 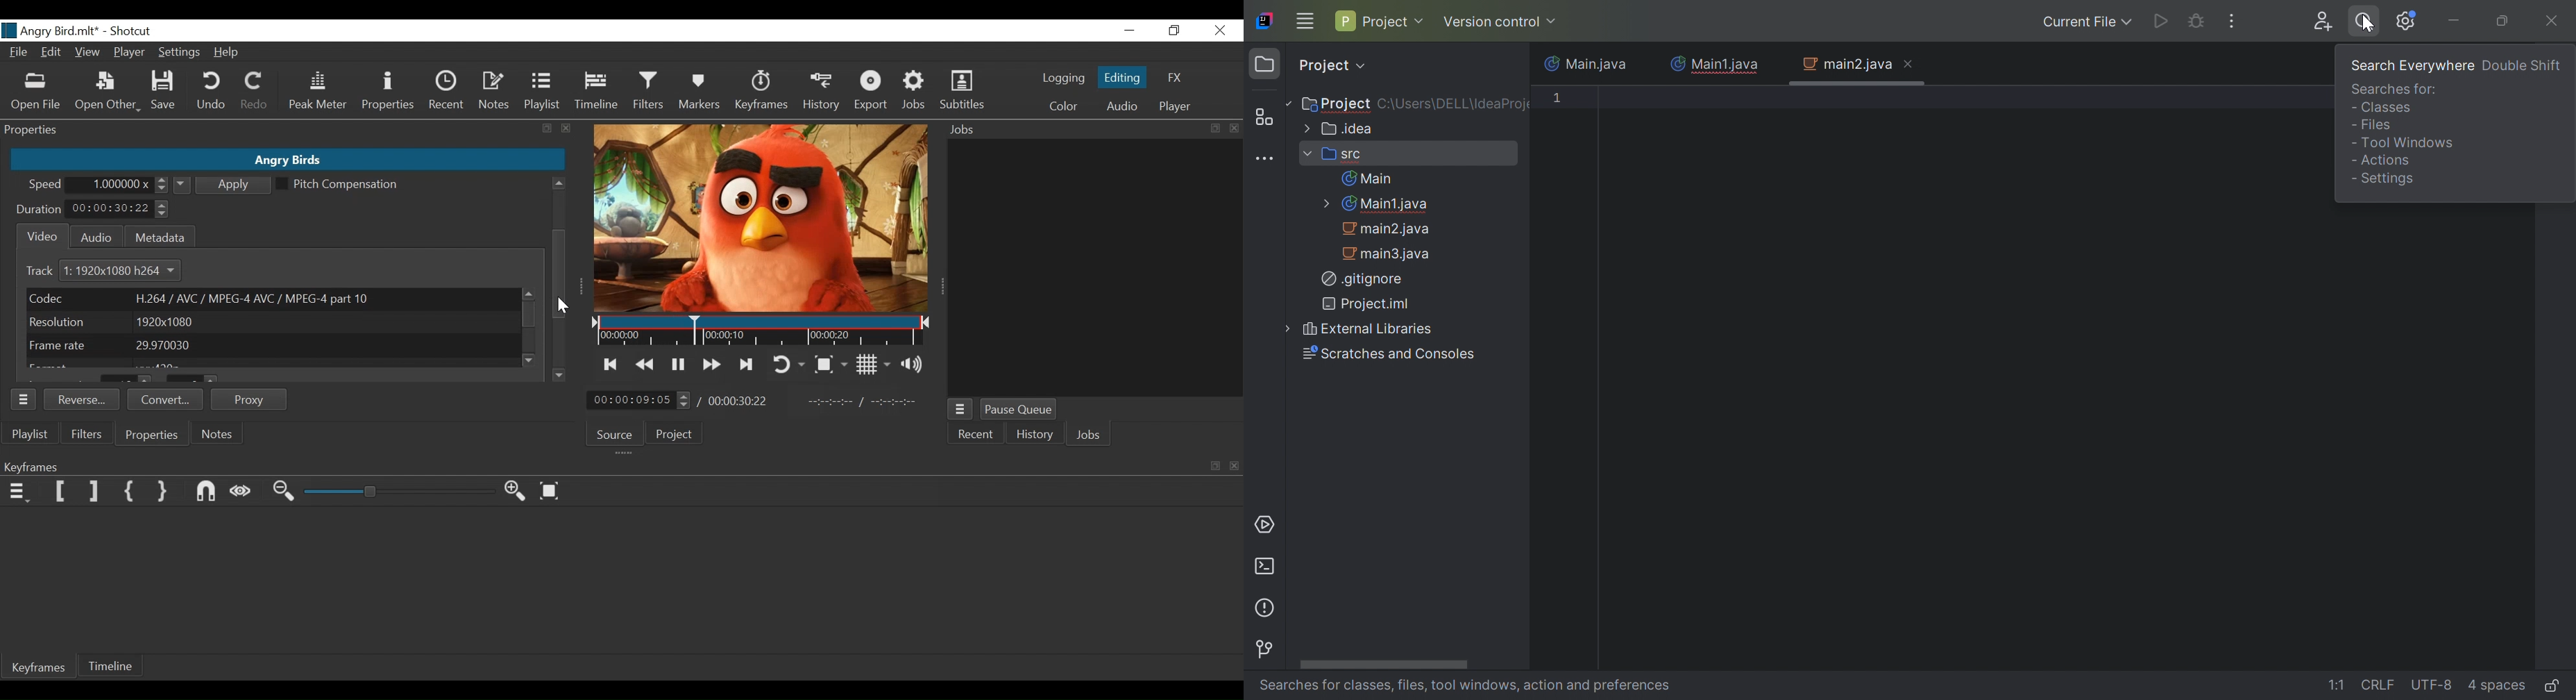 What do you see at coordinates (1265, 526) in the screenshot?
I see `Services` at bounding box center [1265, 526].